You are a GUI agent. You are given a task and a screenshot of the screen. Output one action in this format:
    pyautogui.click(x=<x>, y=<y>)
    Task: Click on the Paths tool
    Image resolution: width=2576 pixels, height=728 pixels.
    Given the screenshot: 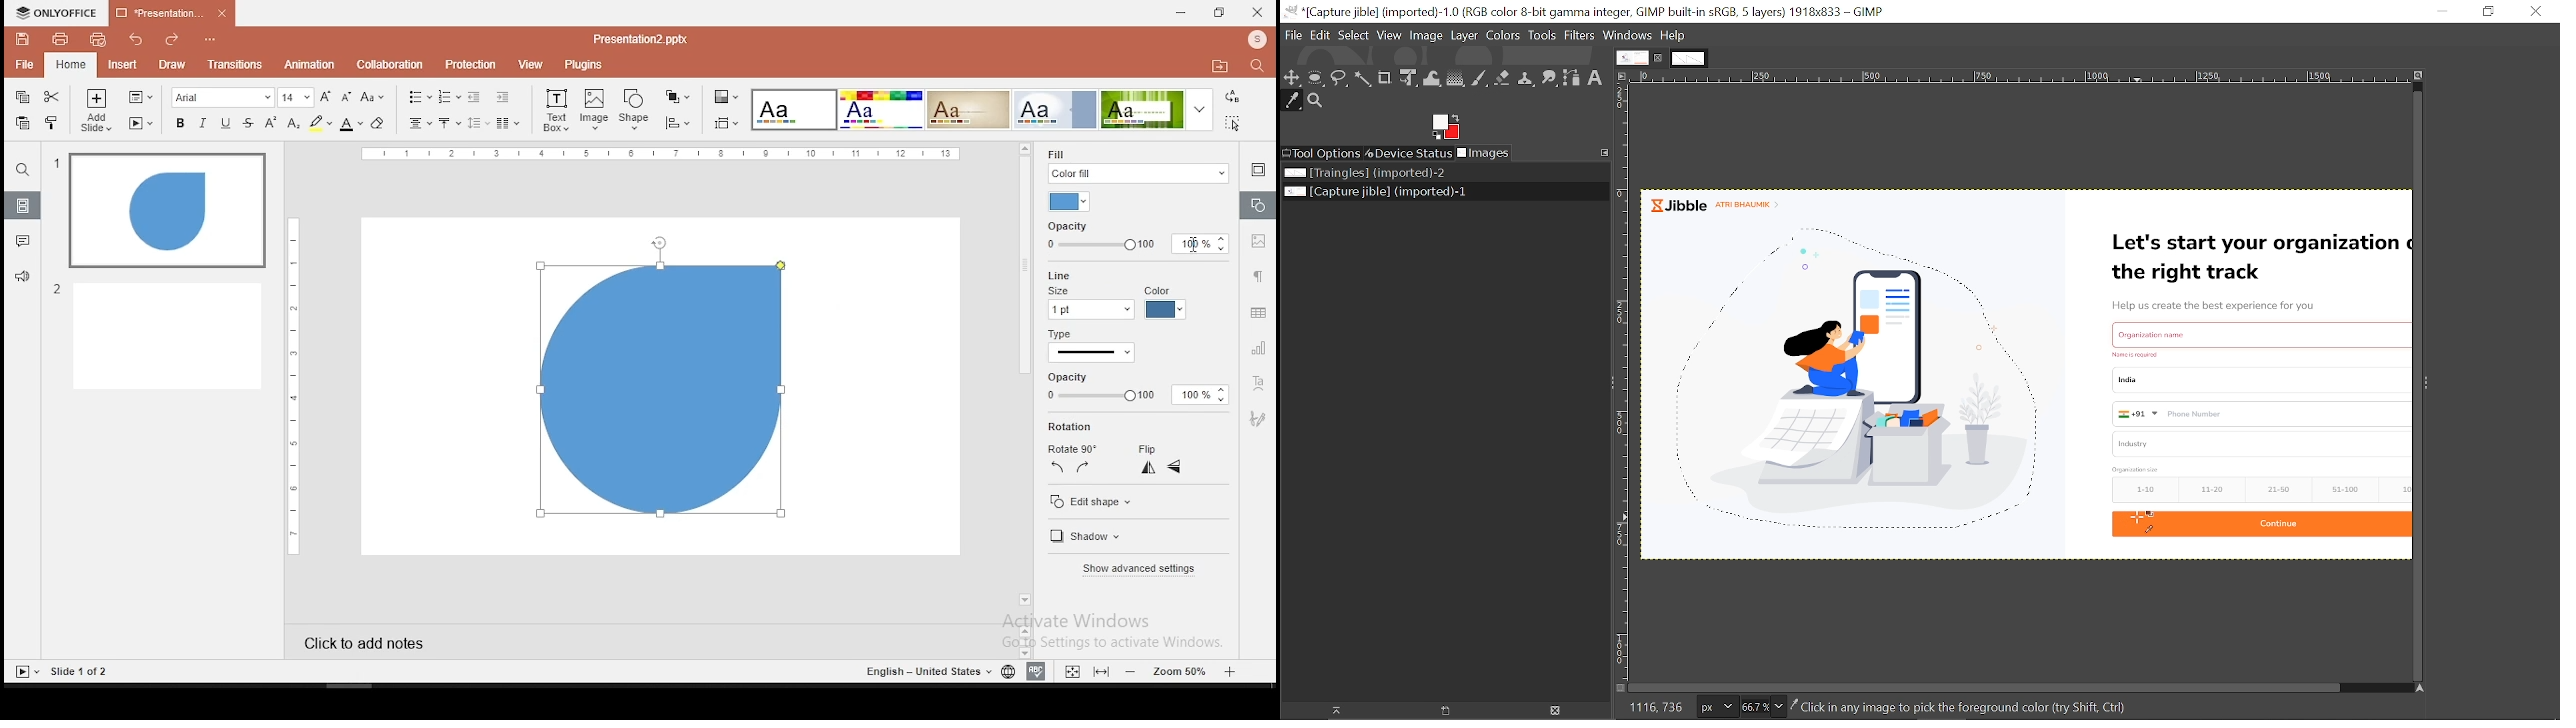 What is the action you would take?
    pyautogui.click(x=1571, y=80)
    